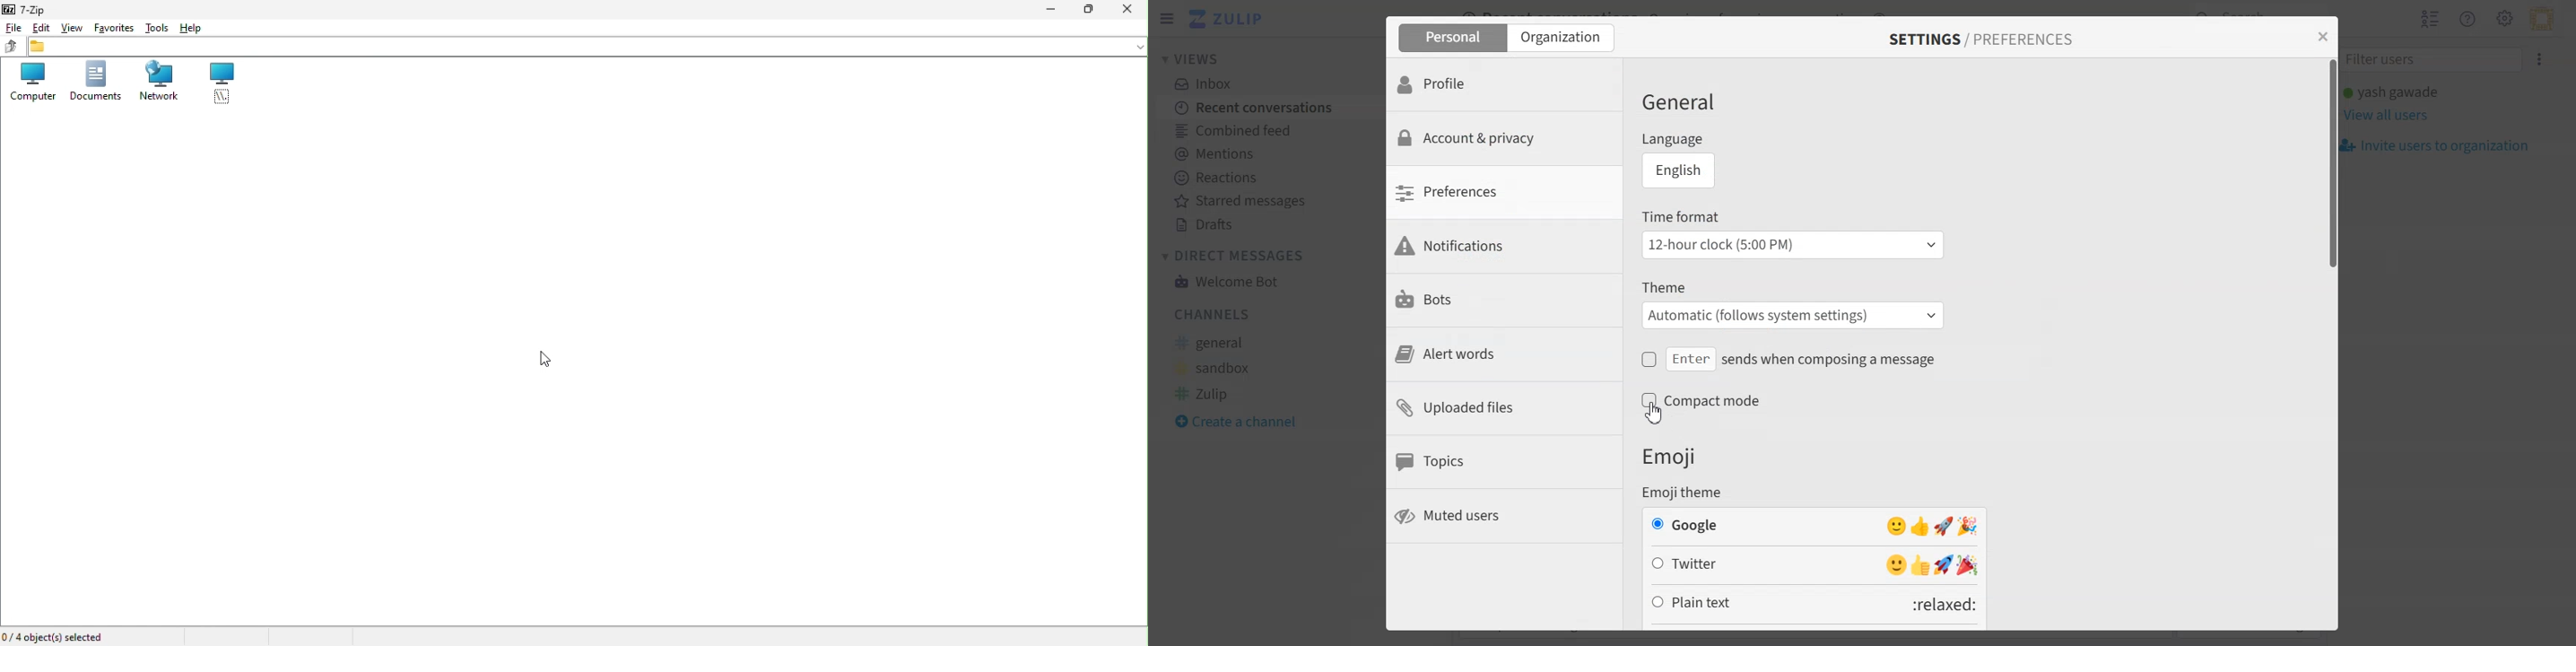 This screenshot has width=2576, height=672. Describe the element at coordinates (23, 9) in the screenshot. I see `7 zip` at that location.